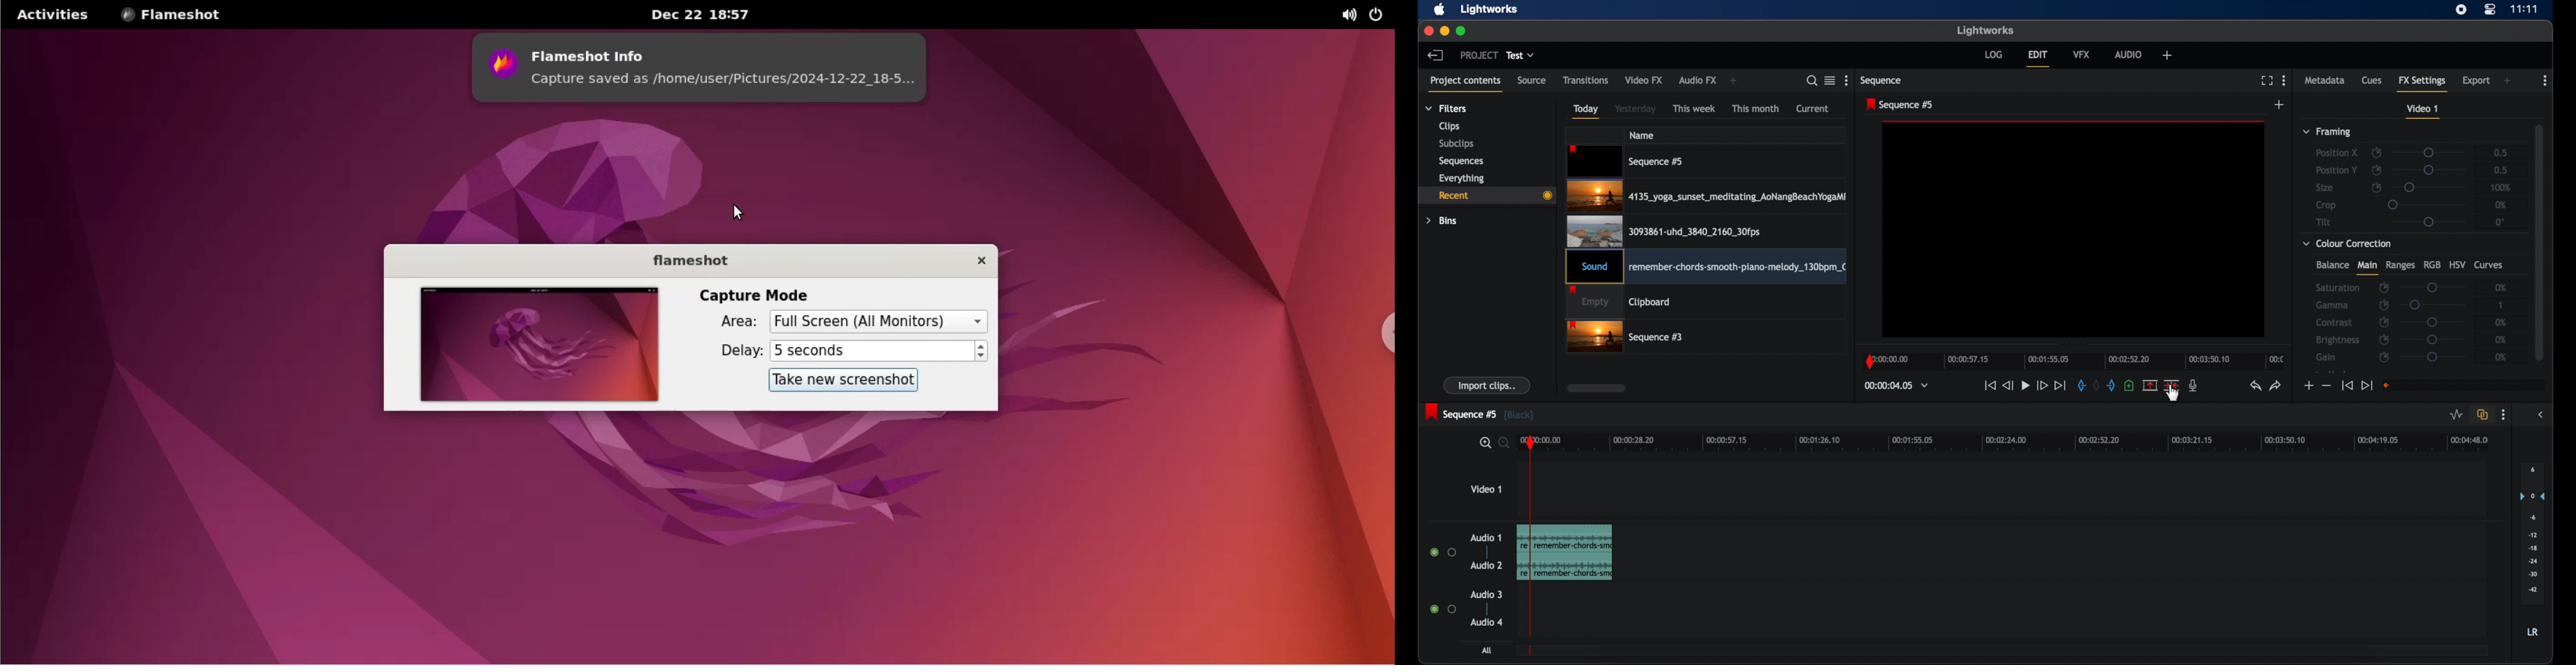 The width and height of the screenshot is (2576, 672). What do you see at coordinates (2073, 362) in the screenshot?
I see `timeline ` at bounding box center [2073, 362].